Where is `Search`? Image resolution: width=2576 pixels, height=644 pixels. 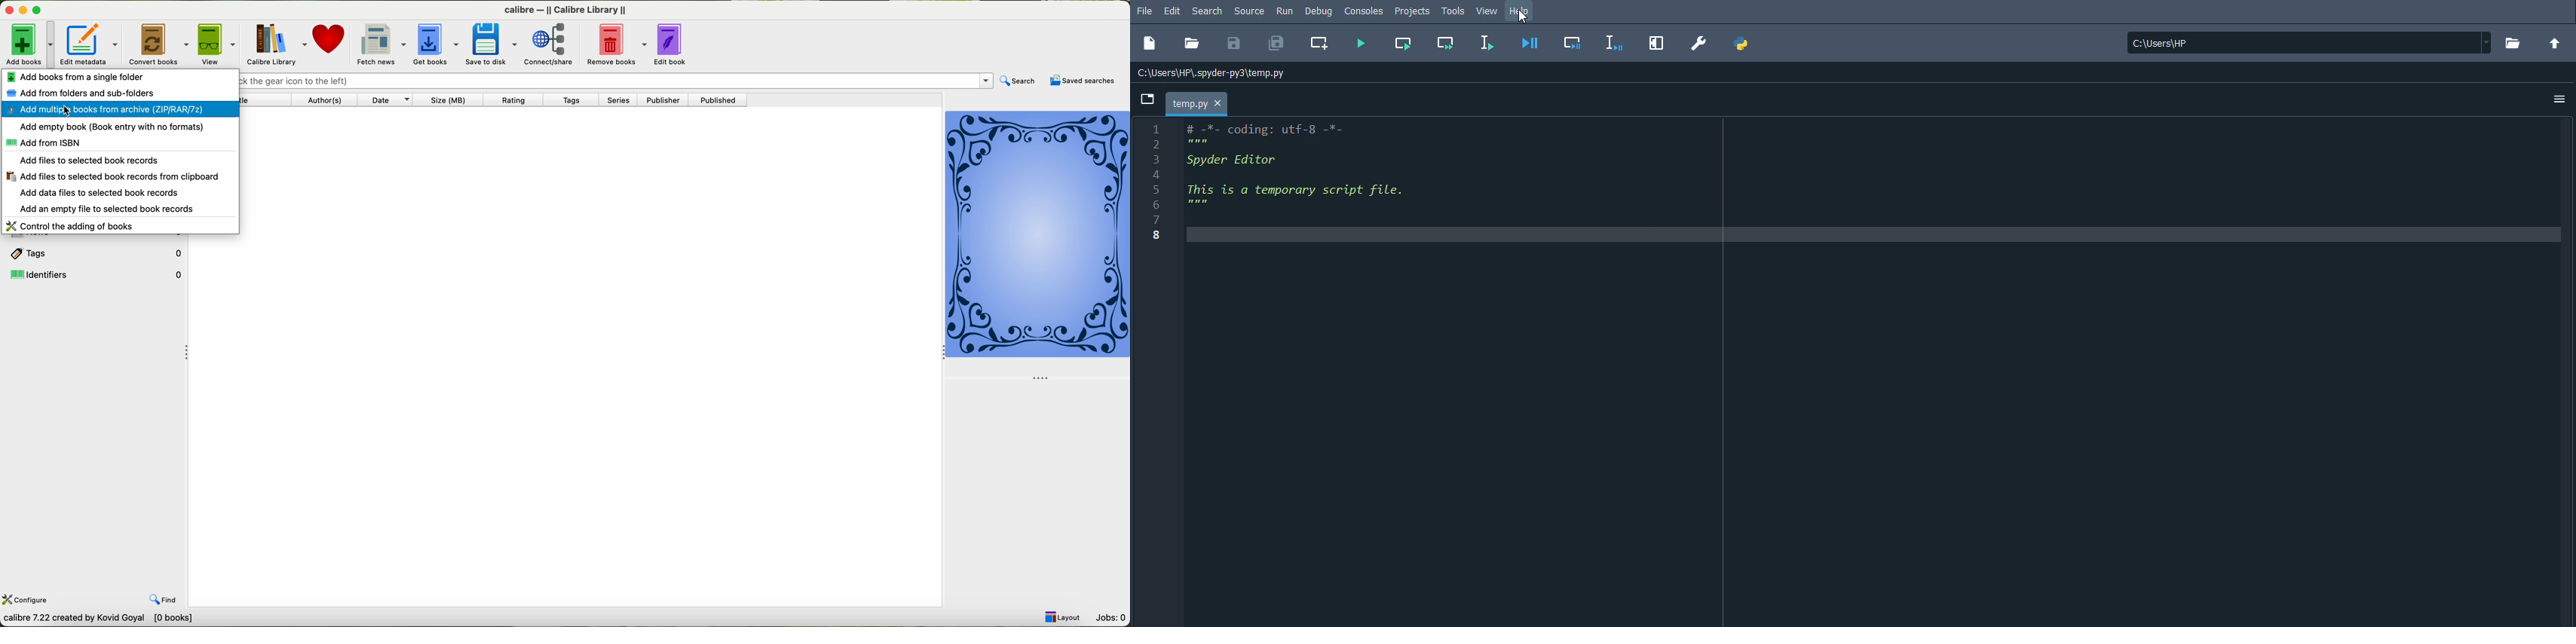 Search is located at coordinates (1206, 11).